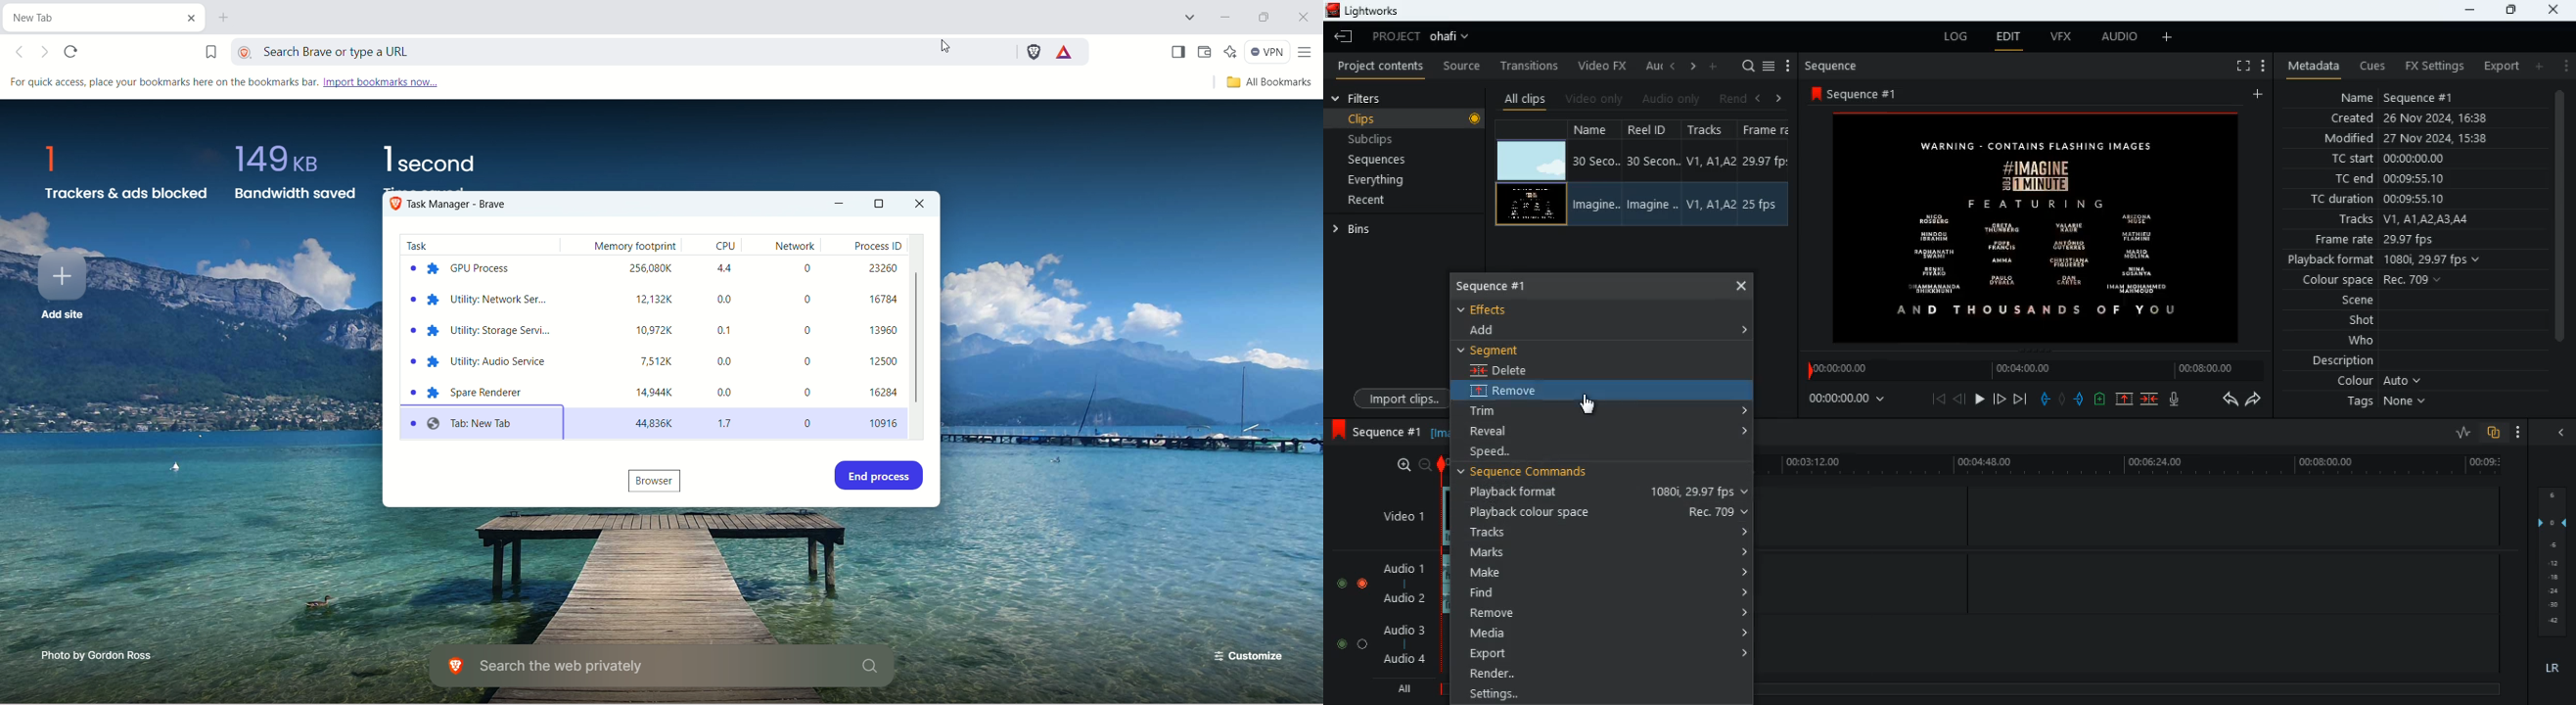  Describe the element at coordinates (1854, 401) in the screenshot. I see `time` at that location.